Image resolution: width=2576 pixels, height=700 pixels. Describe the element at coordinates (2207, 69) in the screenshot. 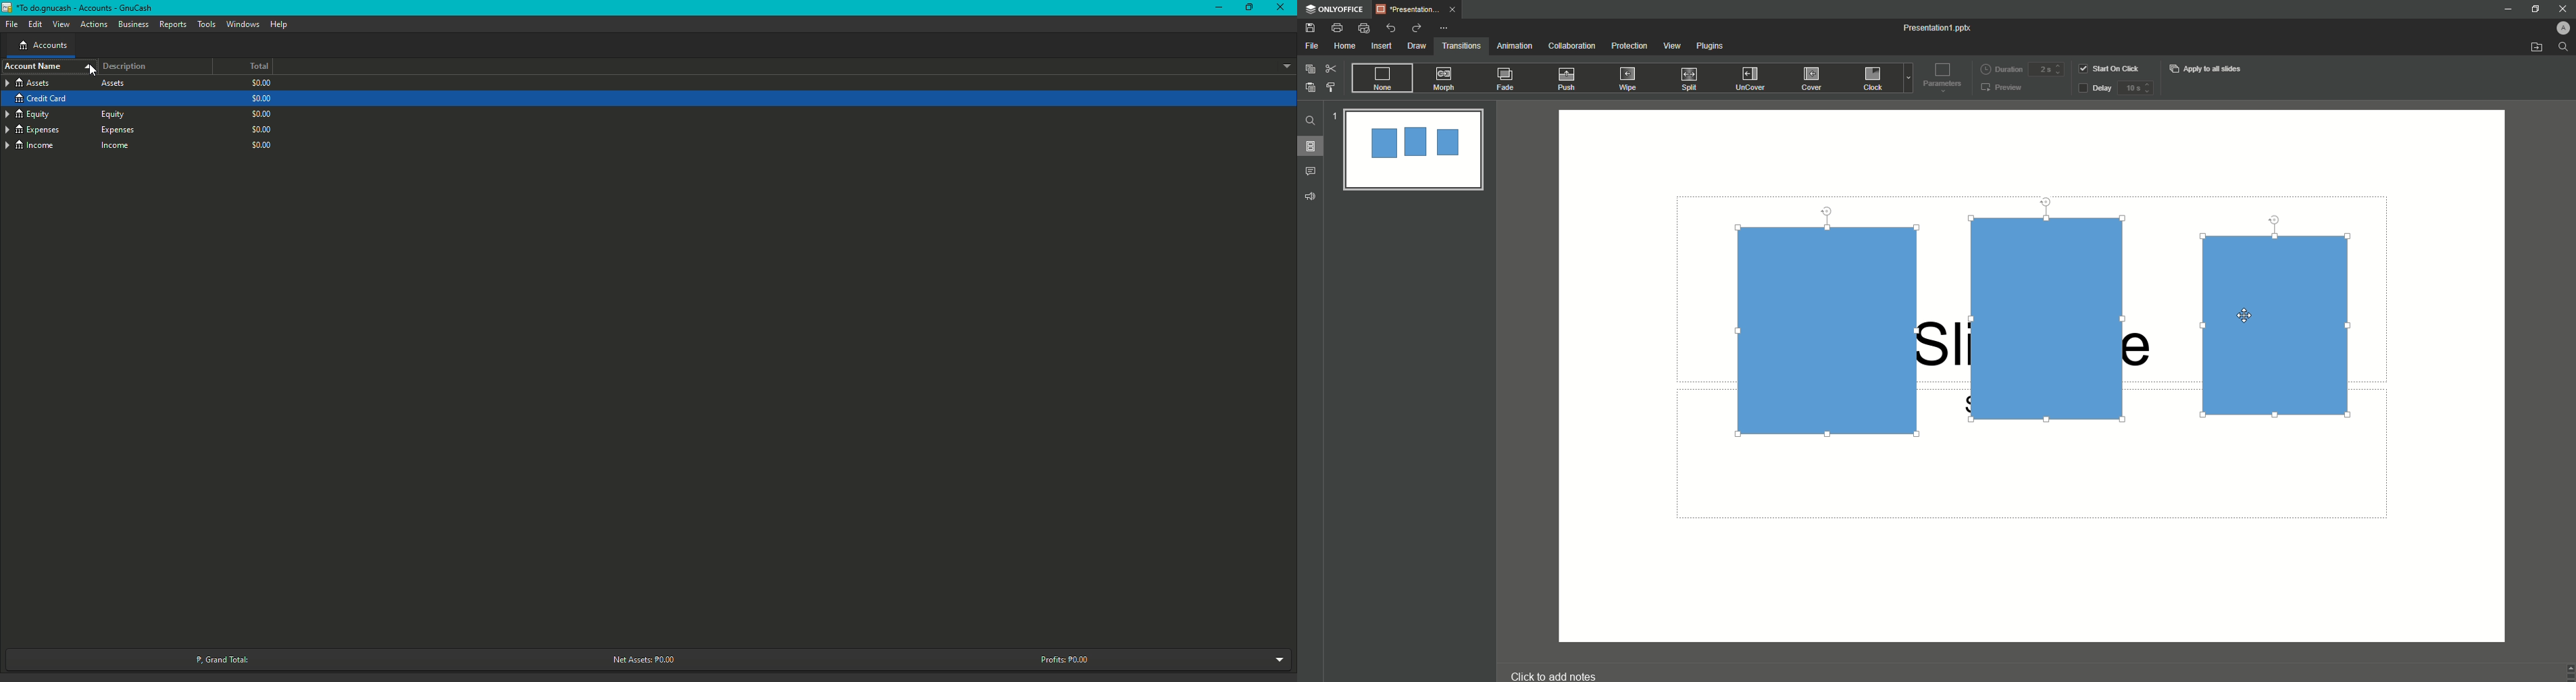

I see `Apply to all slides` at that location.